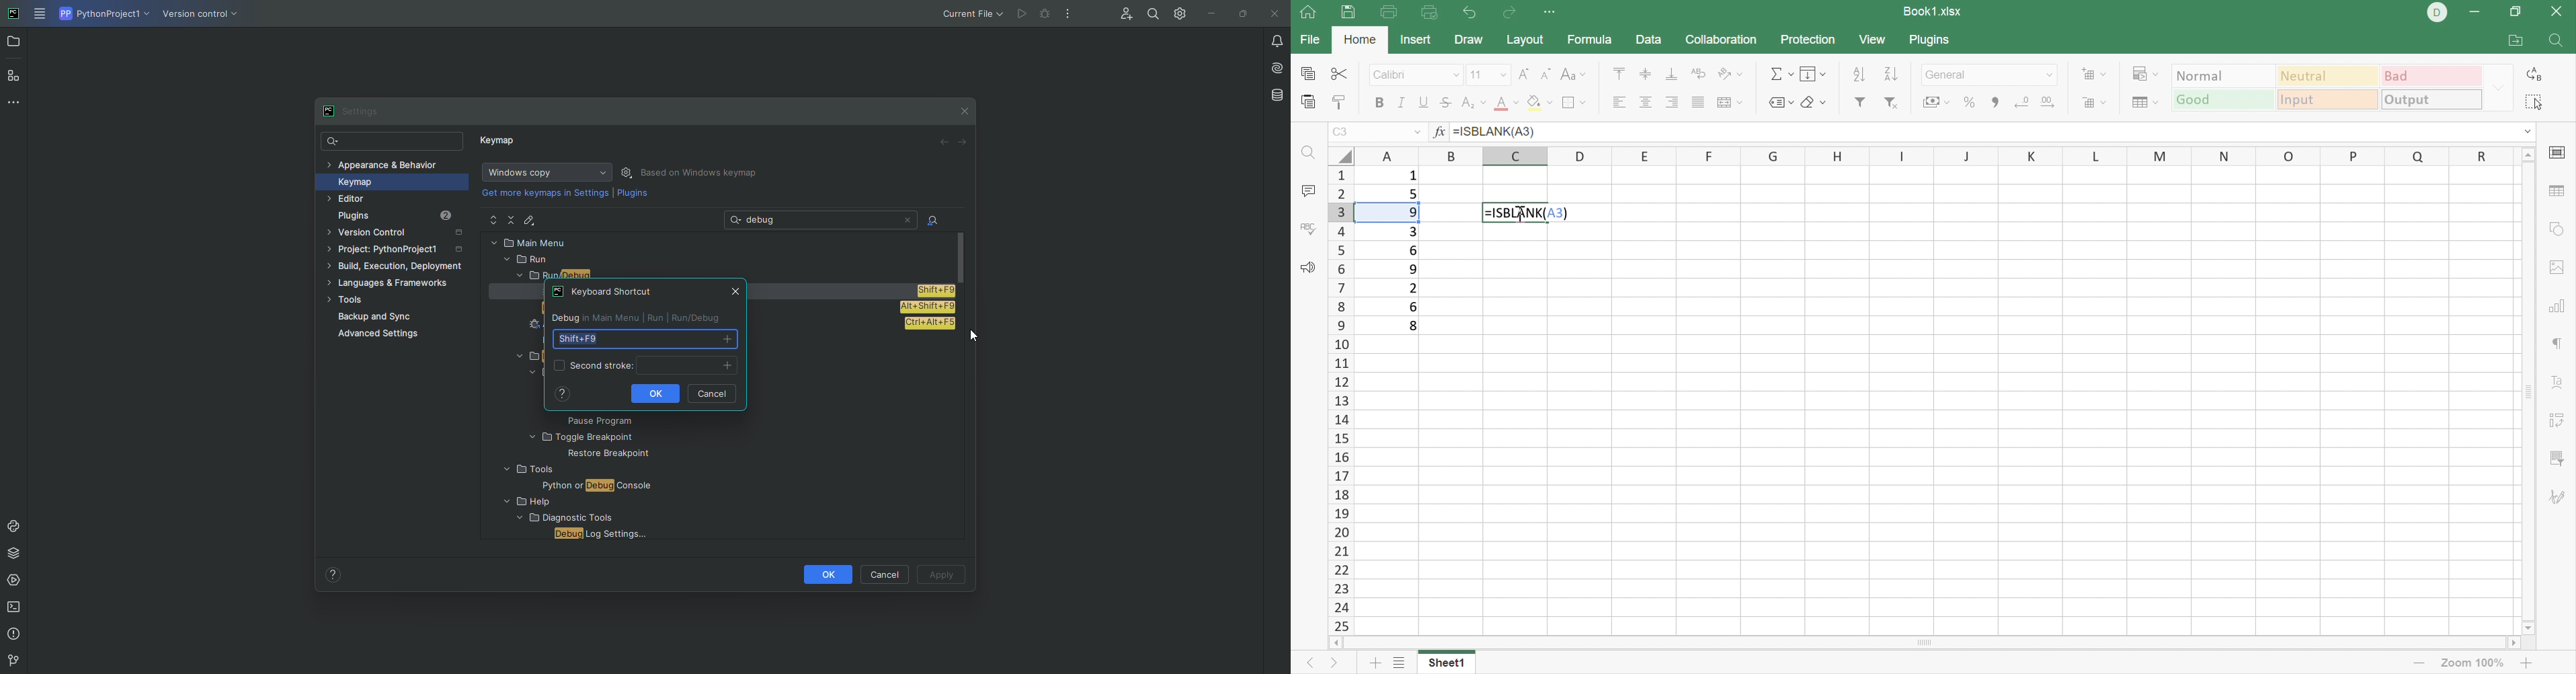 The width and height of the screenshot is (2576, 700). I want to click on Scroll bar, so click(1925, 643).